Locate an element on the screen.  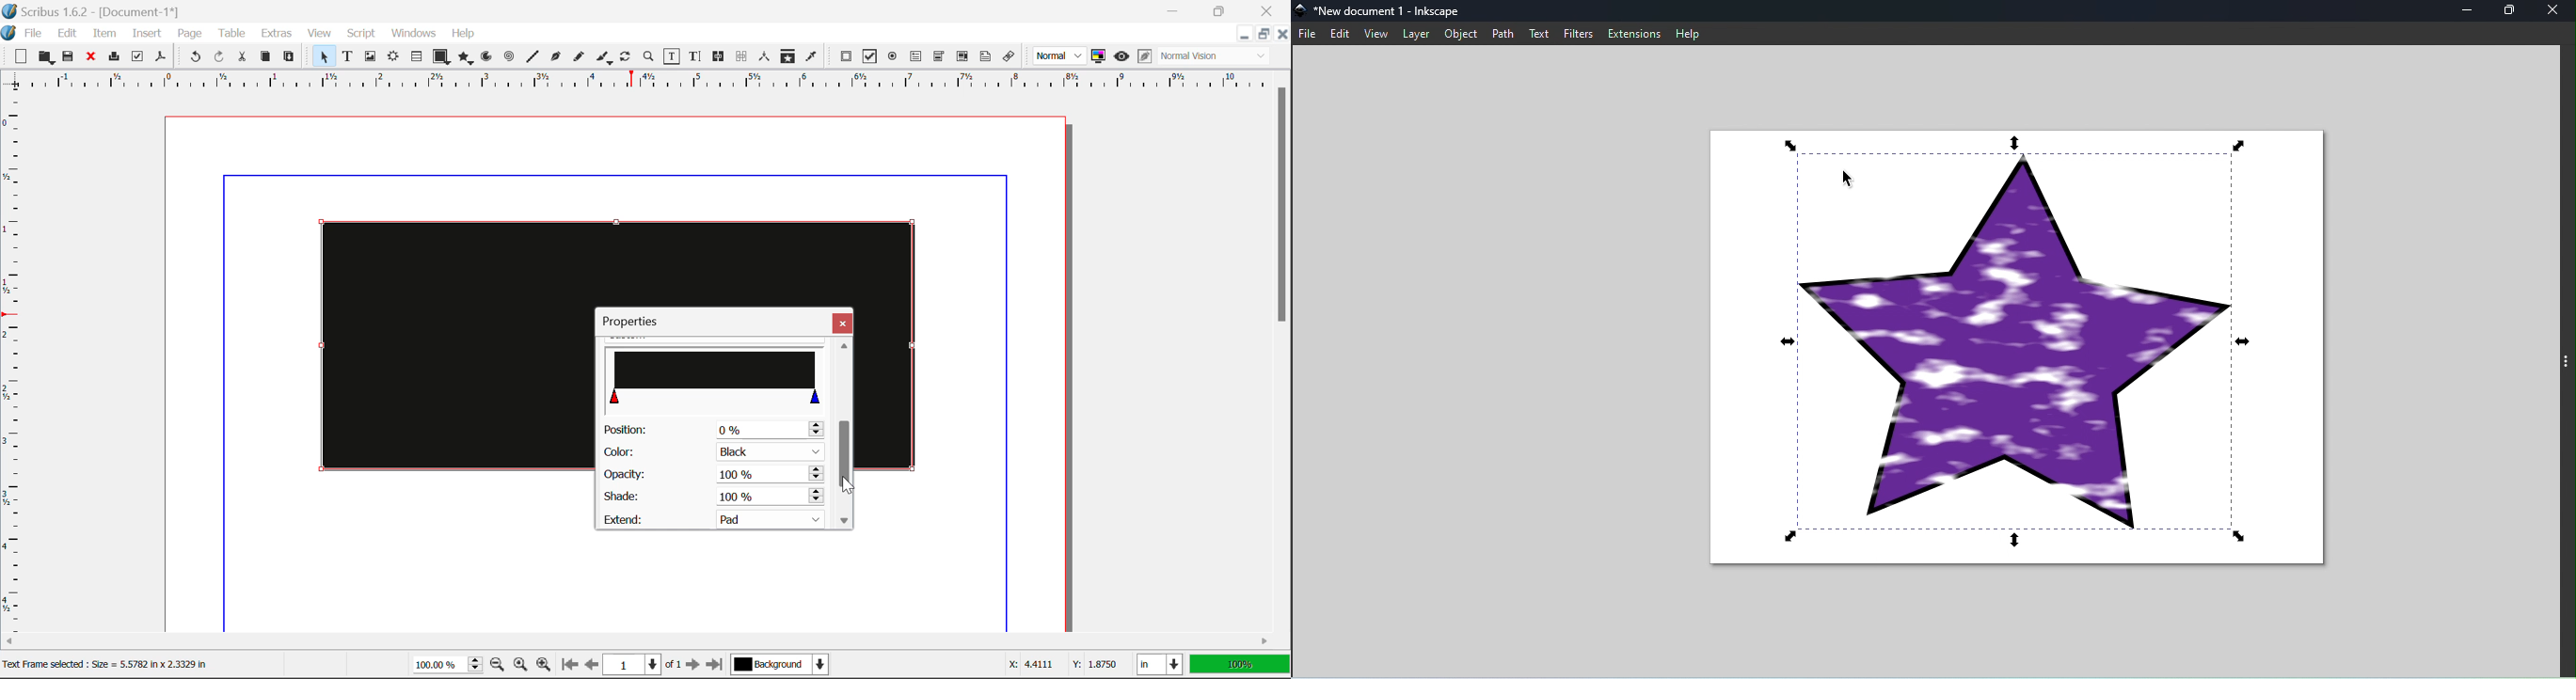
Zoom is located at coordinates (649, 56).